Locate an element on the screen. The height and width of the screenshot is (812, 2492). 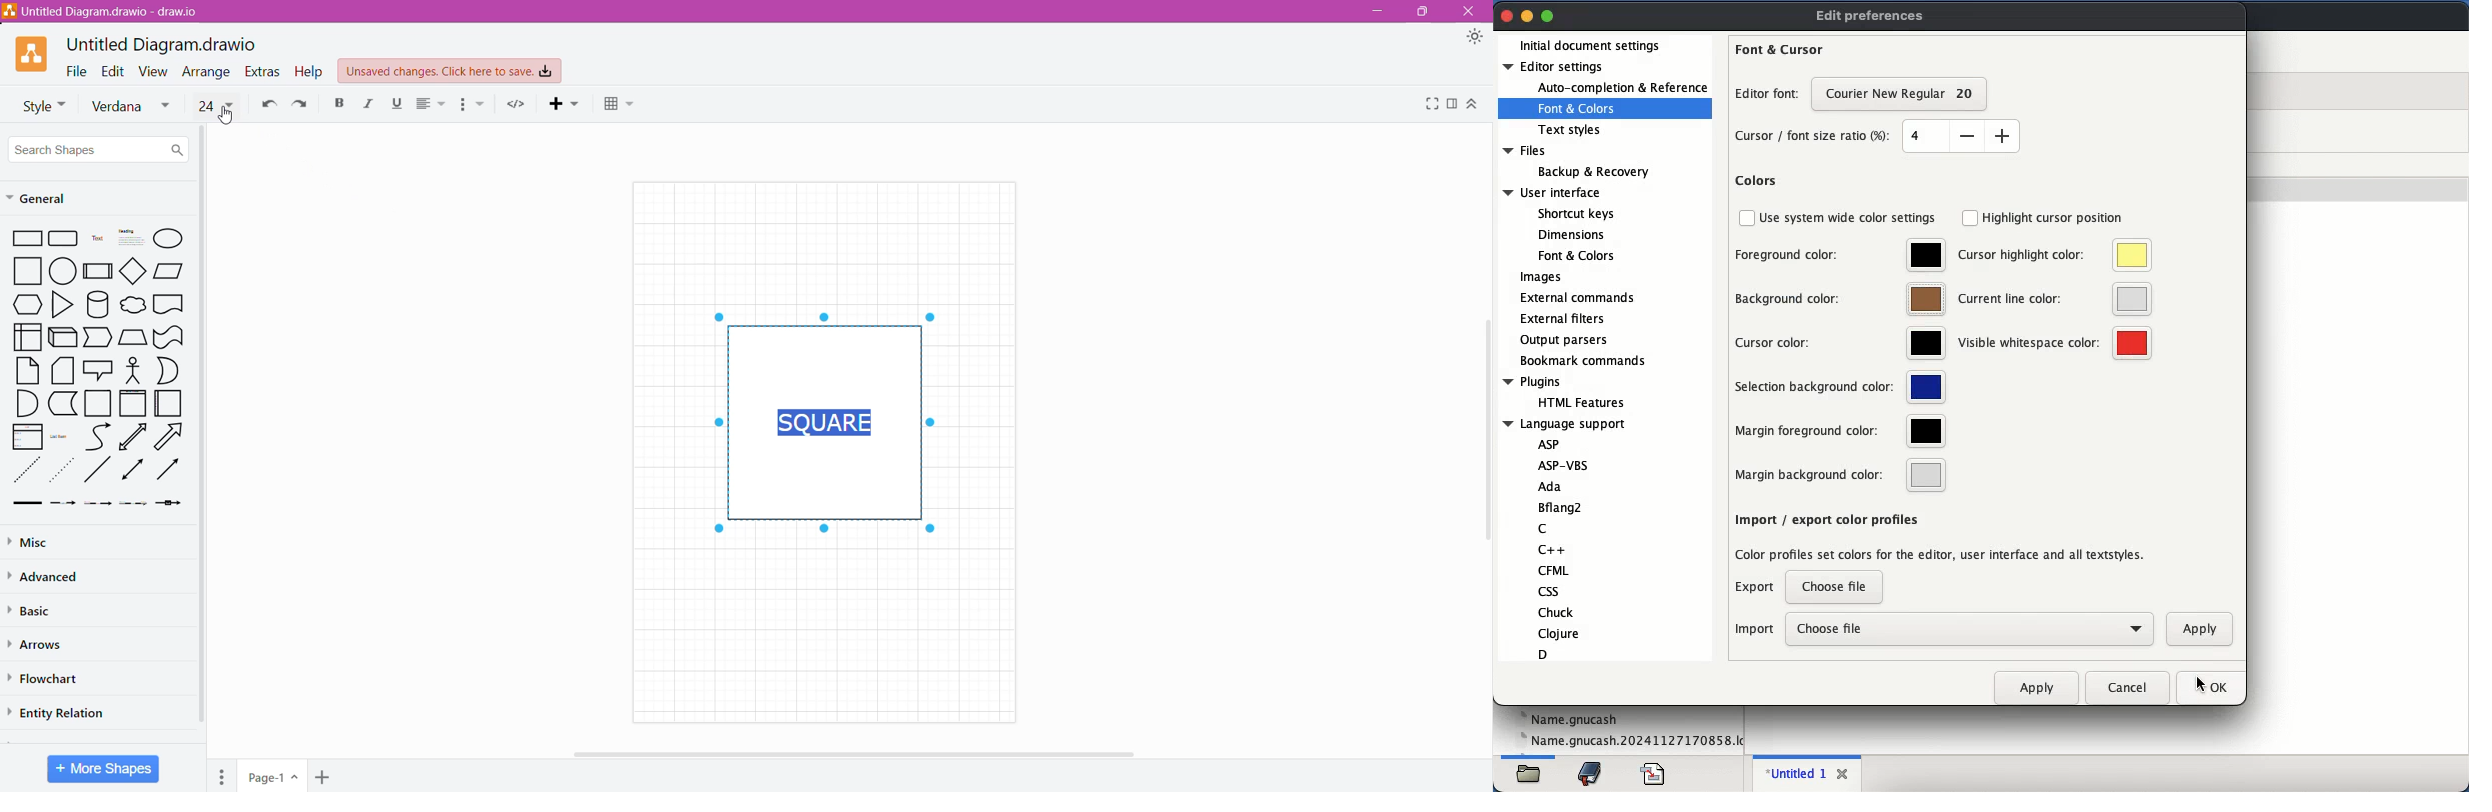
Restore Down is located at coordinates (1423, 12).